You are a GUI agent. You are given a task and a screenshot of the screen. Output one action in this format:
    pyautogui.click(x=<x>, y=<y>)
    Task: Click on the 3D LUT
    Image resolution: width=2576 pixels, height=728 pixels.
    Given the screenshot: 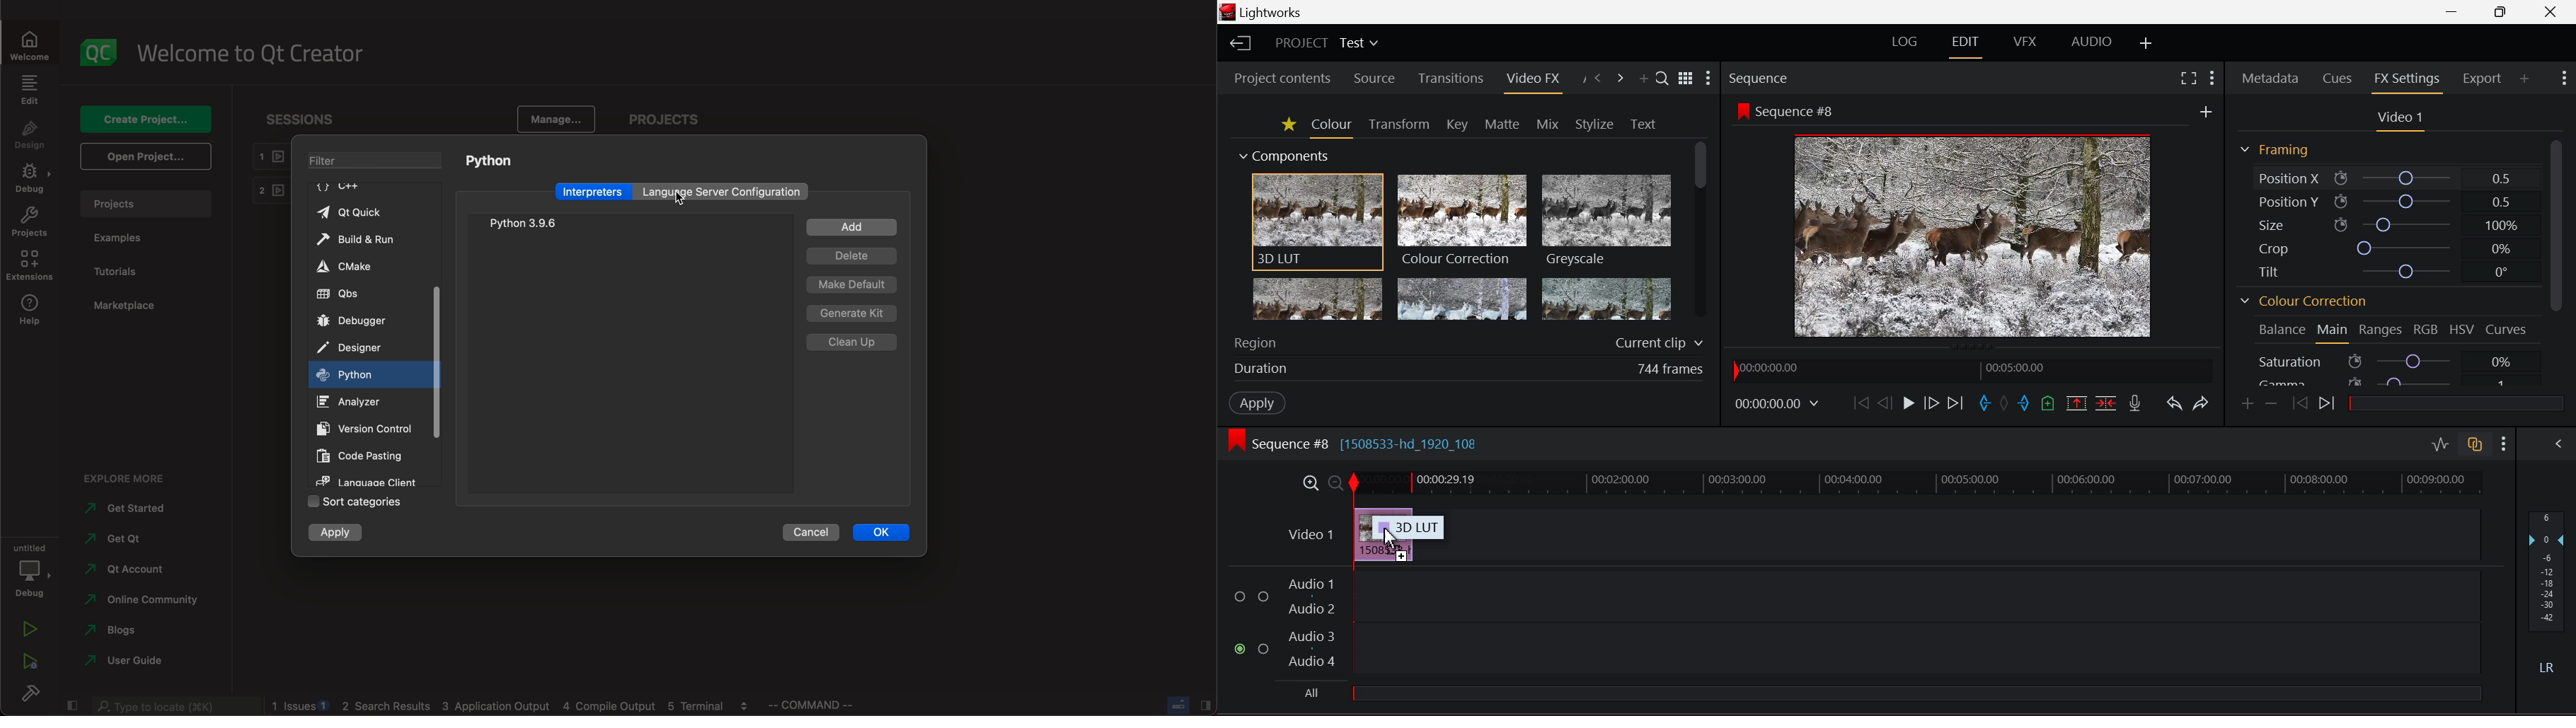 What is the action you would take?
    pyautogui.click(x=1316, y=222)
    